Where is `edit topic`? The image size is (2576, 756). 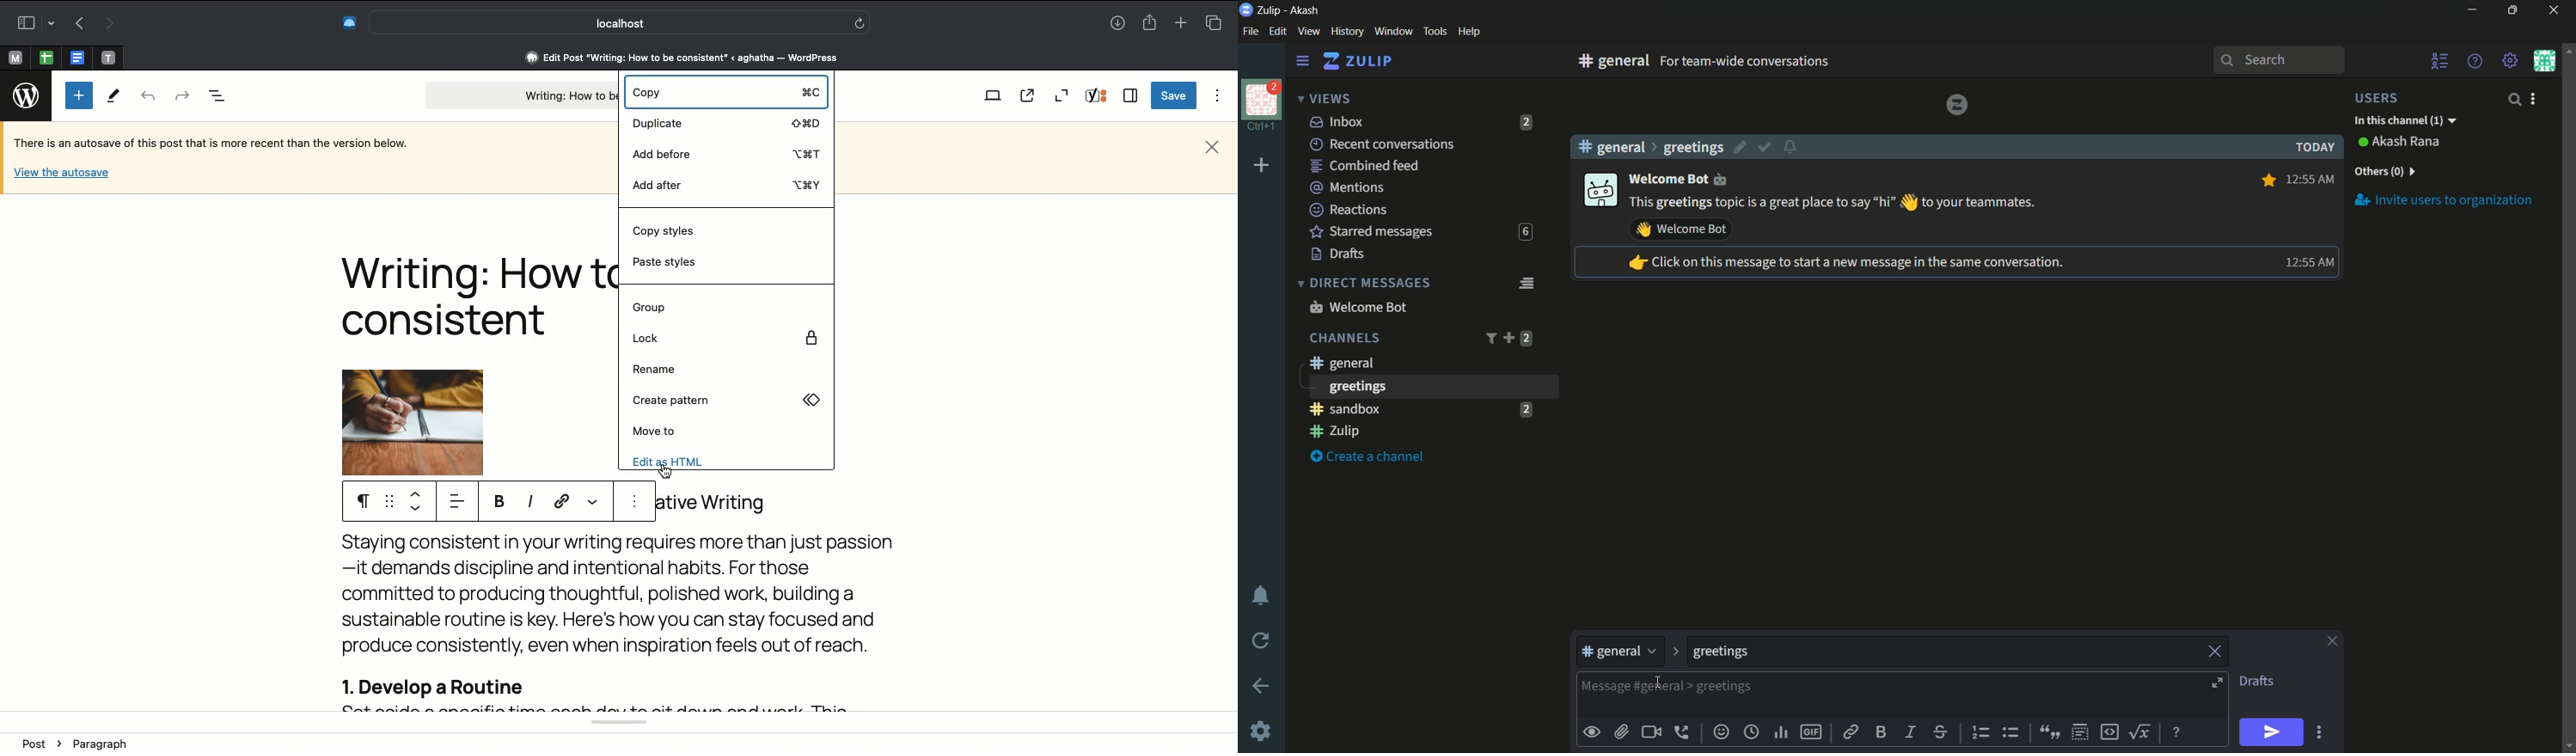
edit topic is located at coordinates (1742, 149).